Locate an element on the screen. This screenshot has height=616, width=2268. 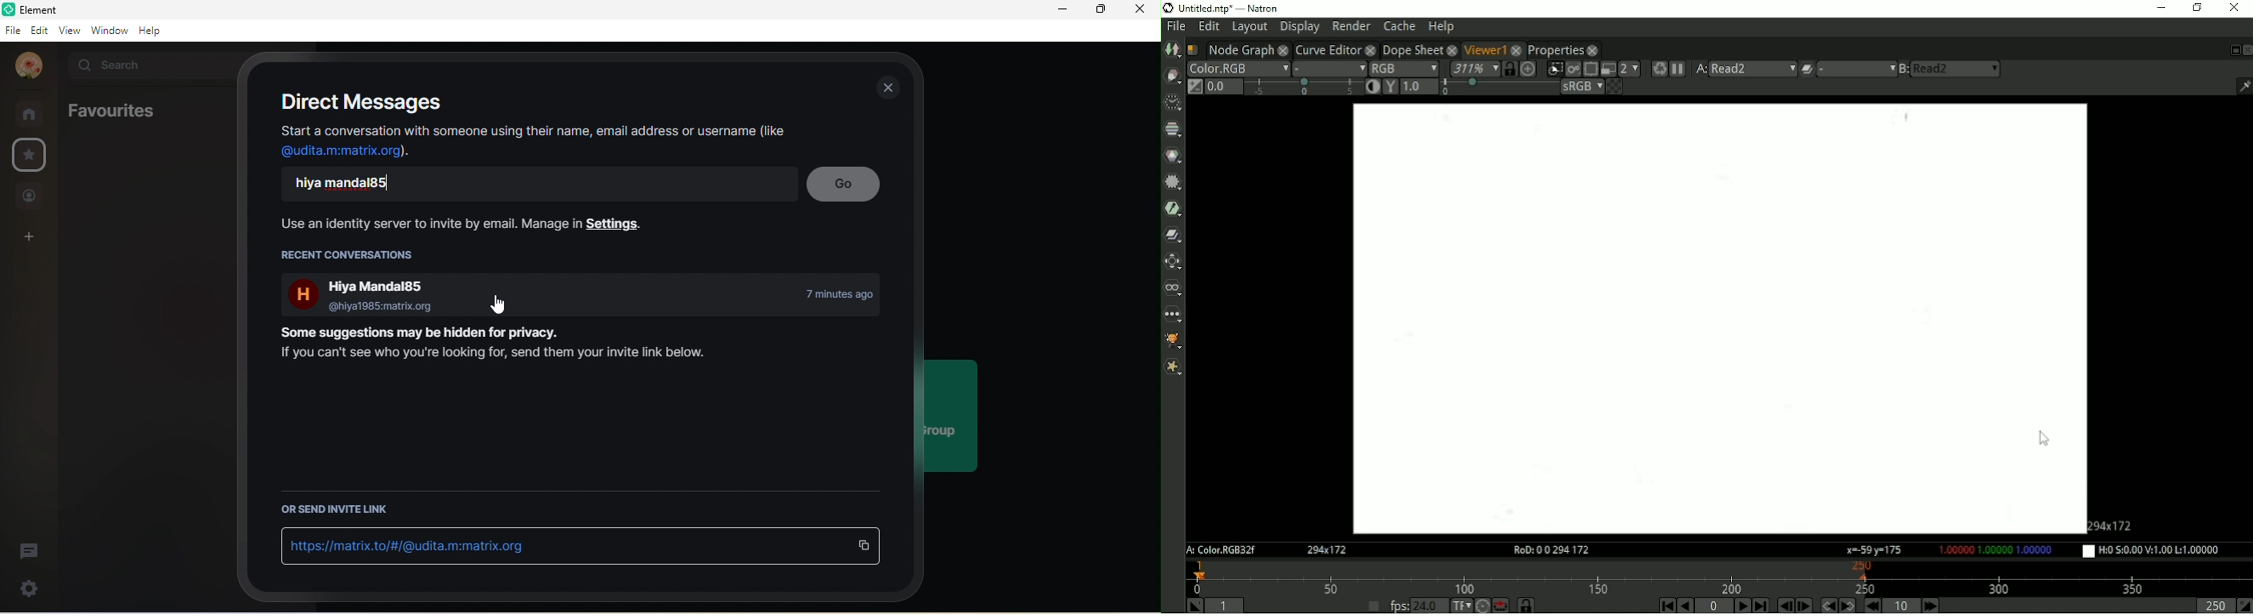
window is located at coordinates (110, 30).